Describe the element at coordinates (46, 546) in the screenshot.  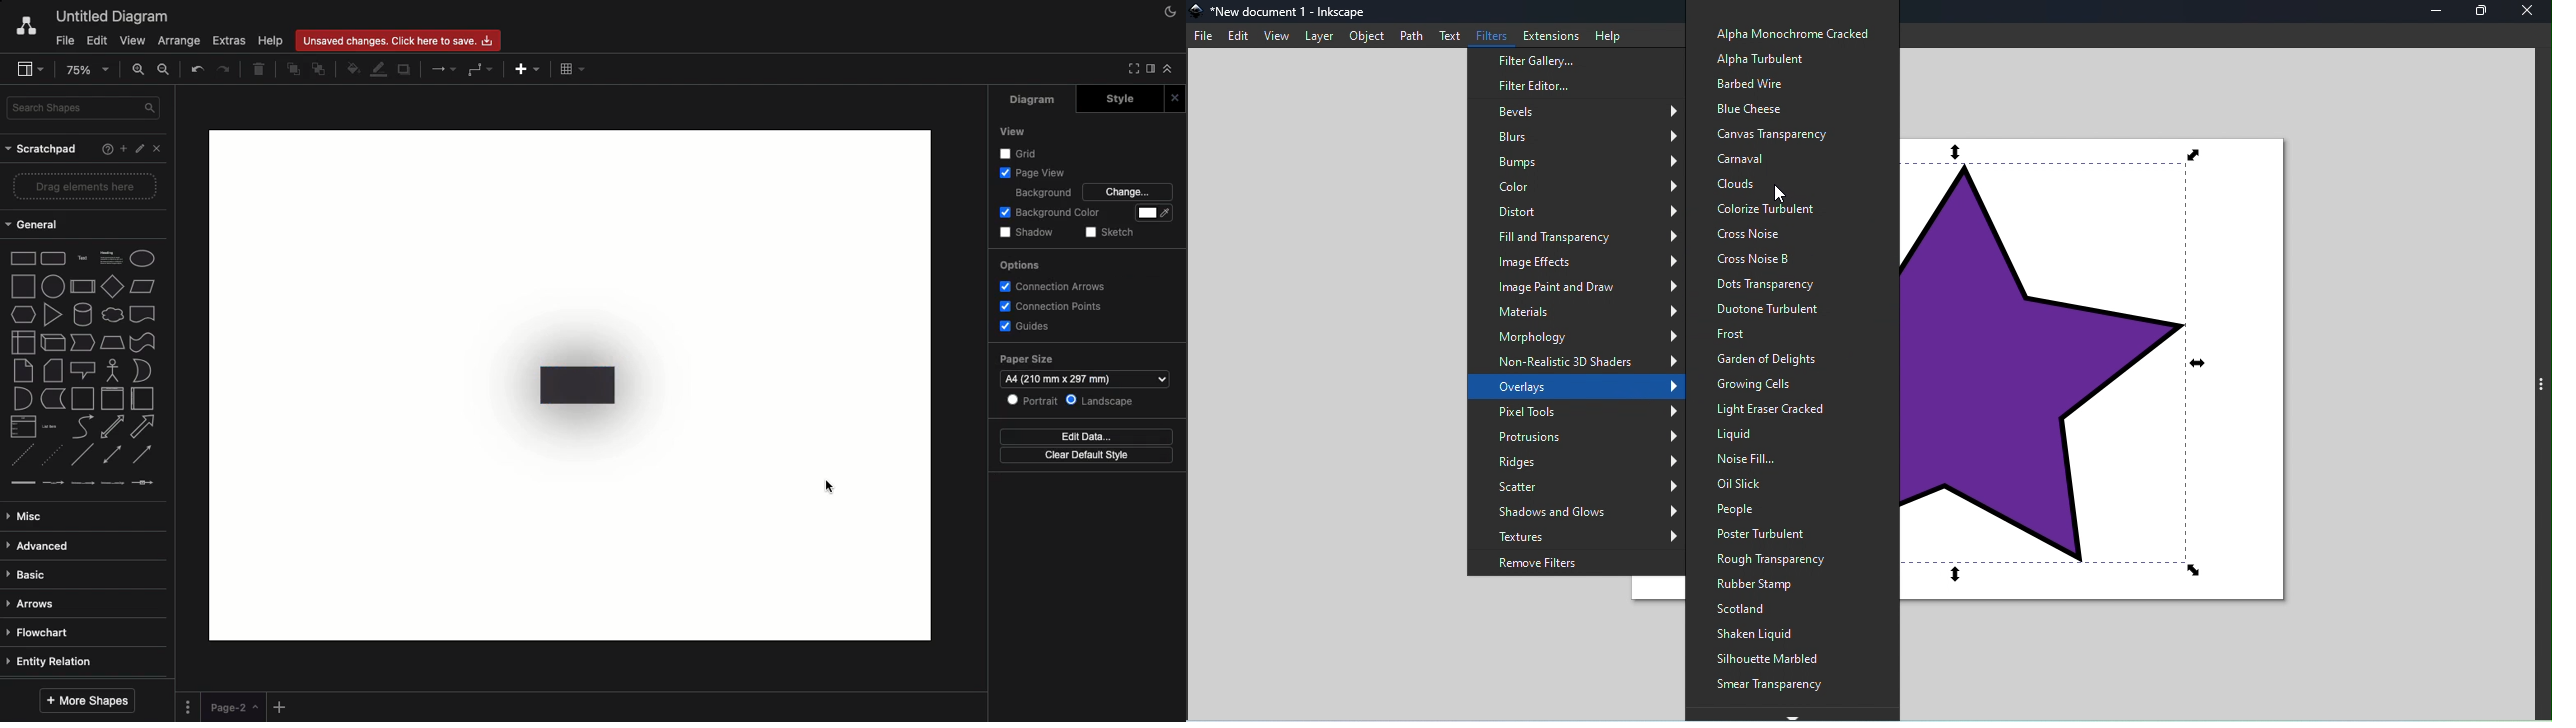
I see `Advanced` at that location.